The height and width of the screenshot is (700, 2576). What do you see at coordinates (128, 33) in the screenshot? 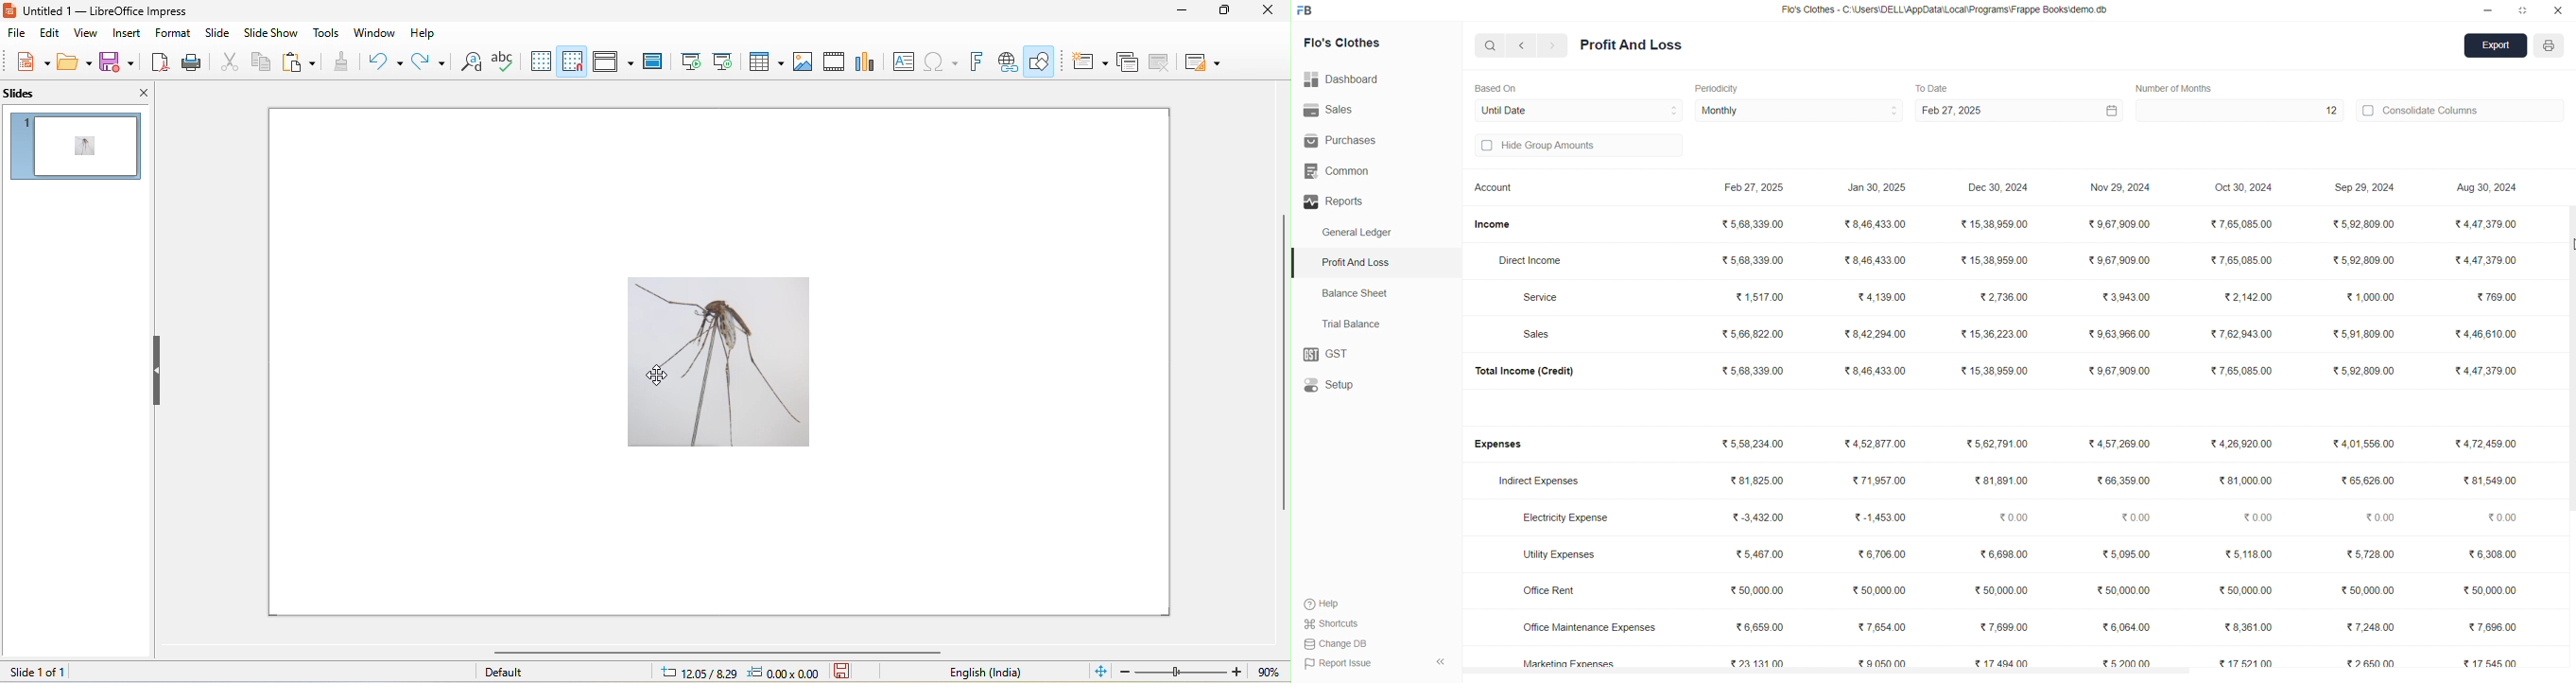
I see `insert` at bounding box center [128, 33].